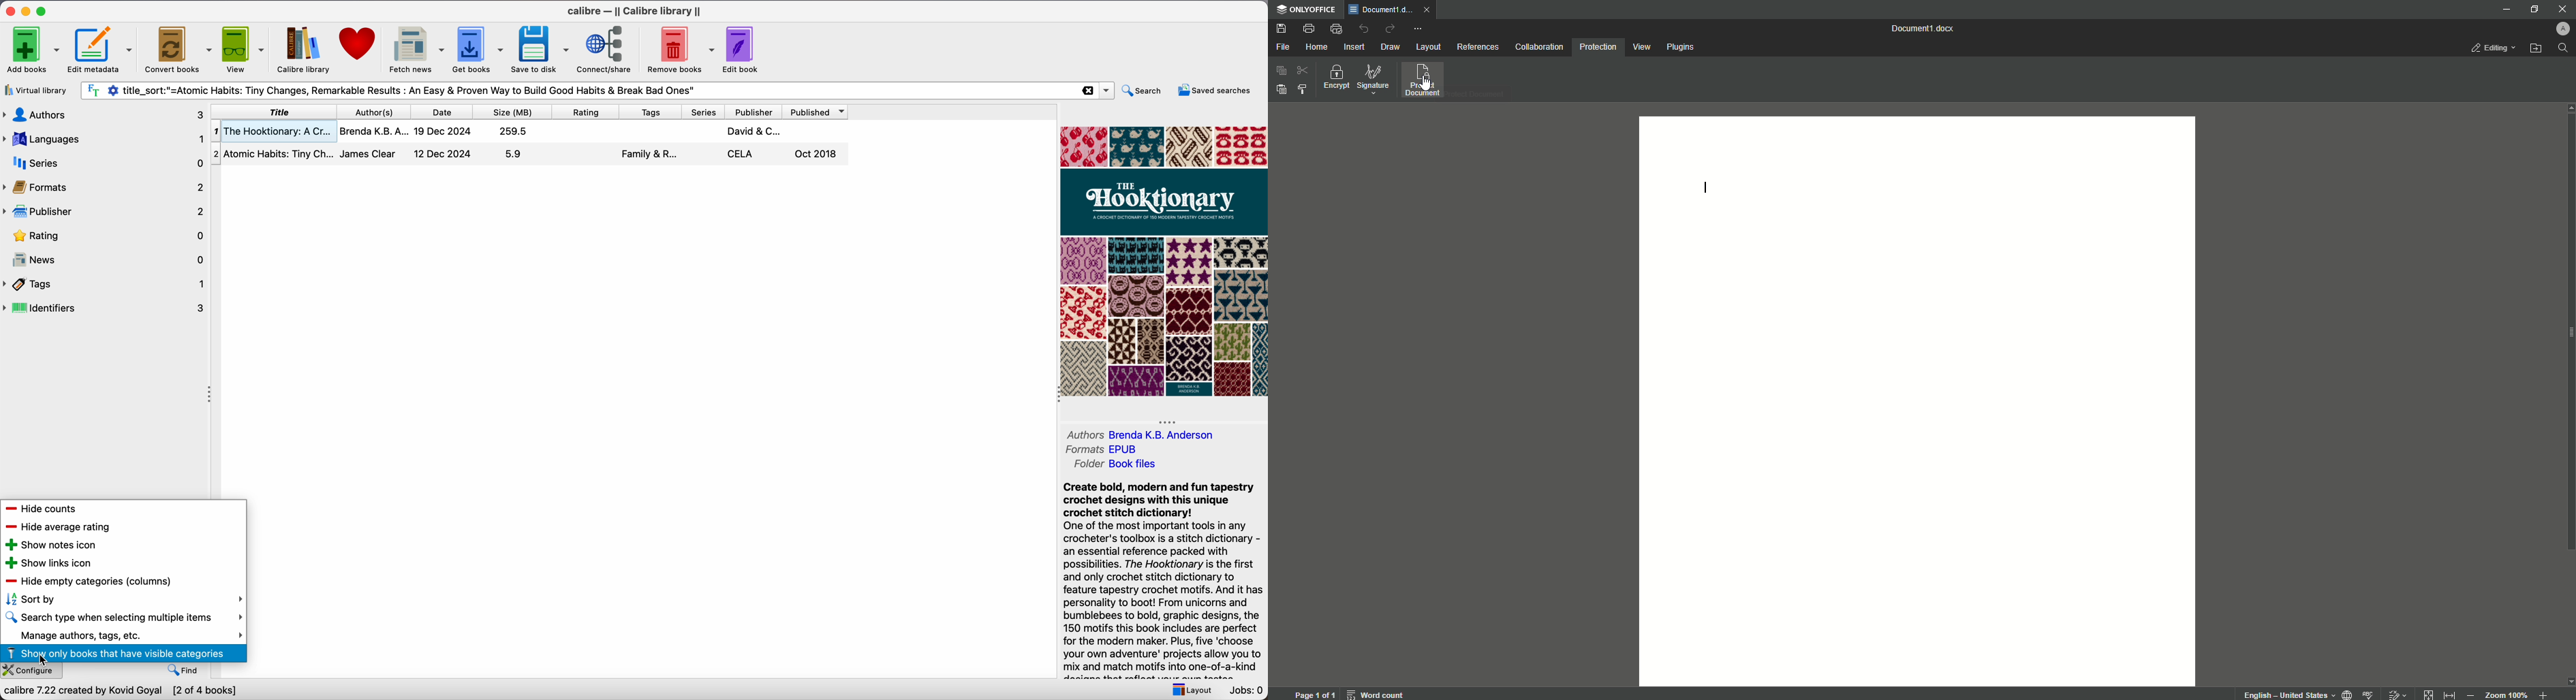 Image resolution: width=2576 pixels, height=700 pixels. I want to click on Scroll, so click(2568, 365).